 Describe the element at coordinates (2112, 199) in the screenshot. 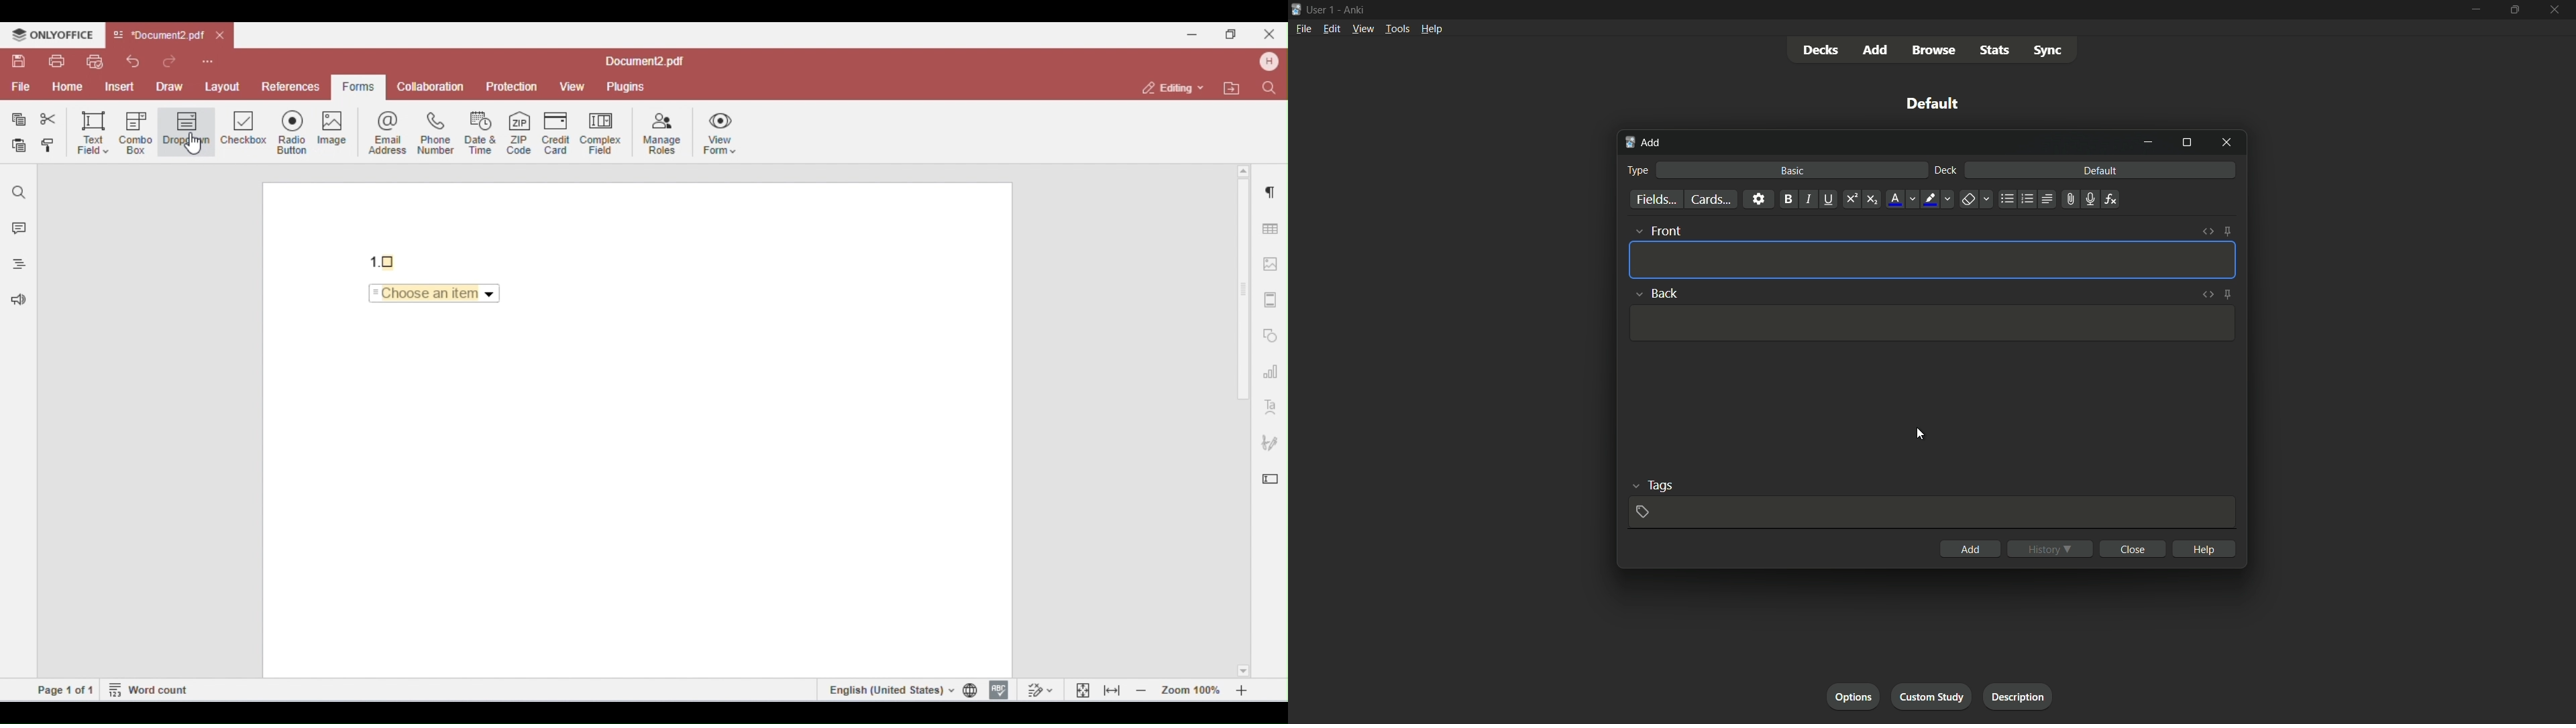

I see `equations` at that location.